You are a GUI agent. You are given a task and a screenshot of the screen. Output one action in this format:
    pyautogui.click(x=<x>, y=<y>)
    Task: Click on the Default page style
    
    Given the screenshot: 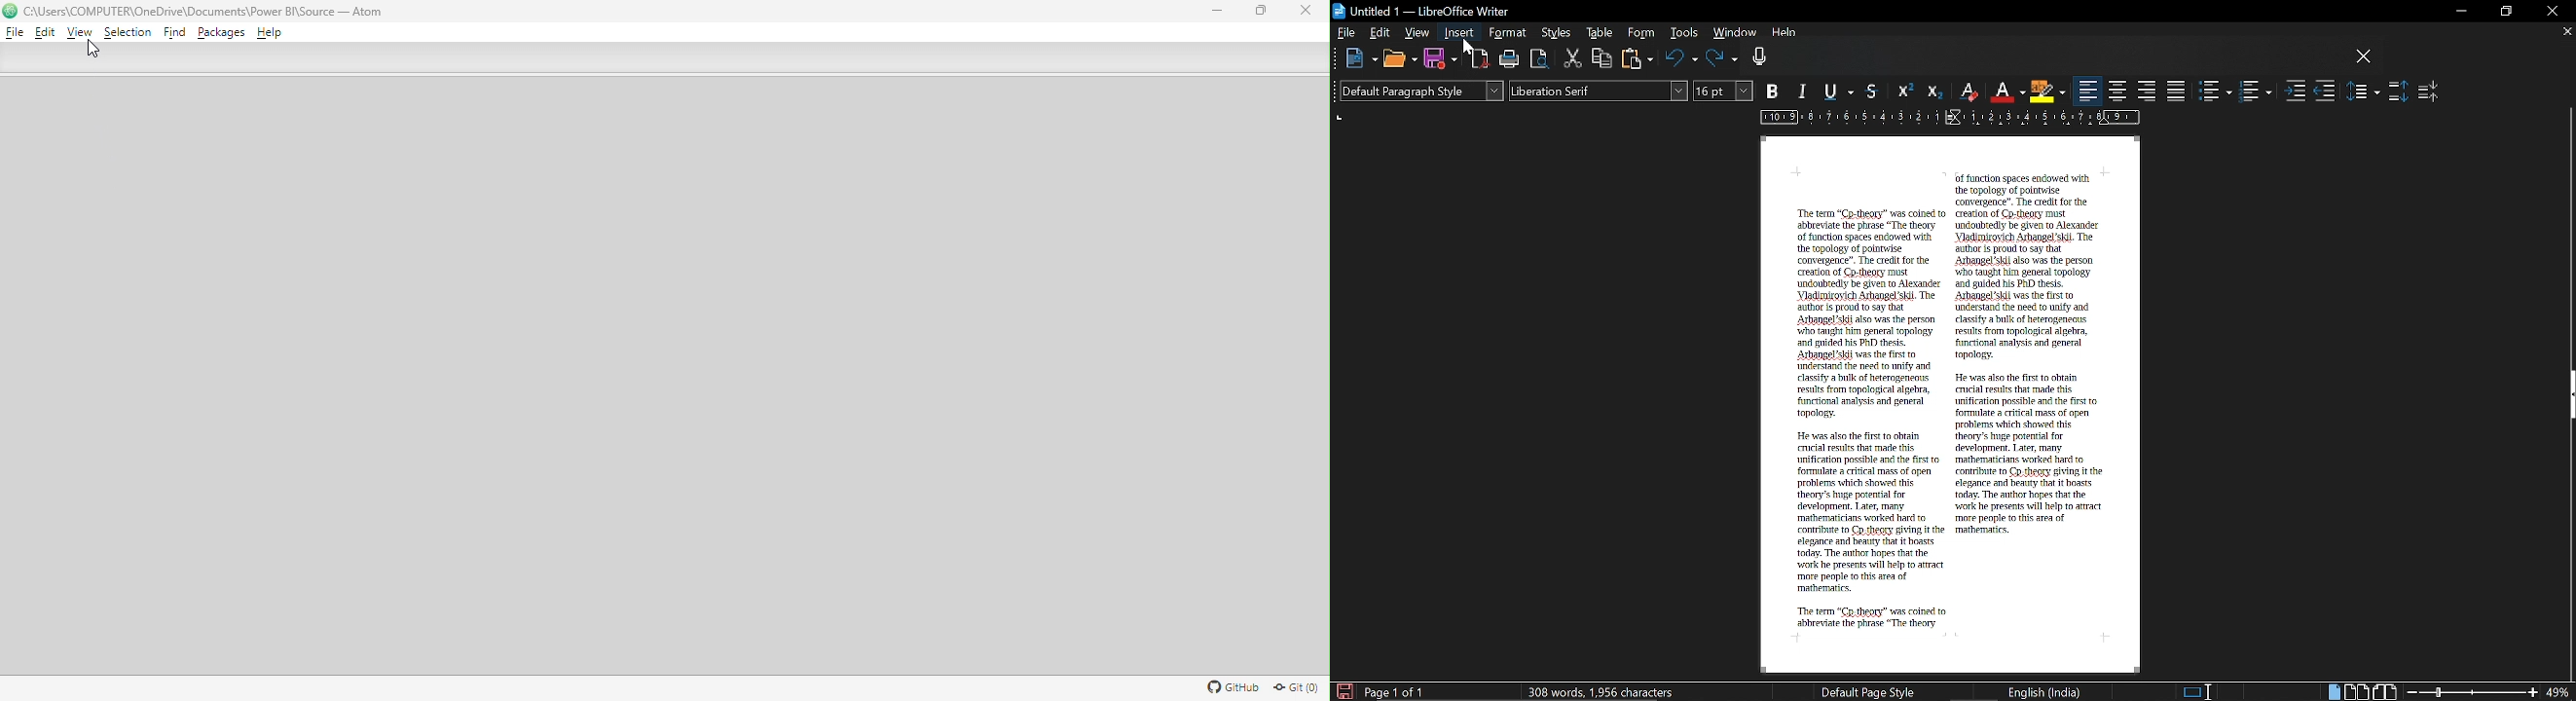 What is the action you would take?
    pyautogui.click(x=1868, y=691)
    